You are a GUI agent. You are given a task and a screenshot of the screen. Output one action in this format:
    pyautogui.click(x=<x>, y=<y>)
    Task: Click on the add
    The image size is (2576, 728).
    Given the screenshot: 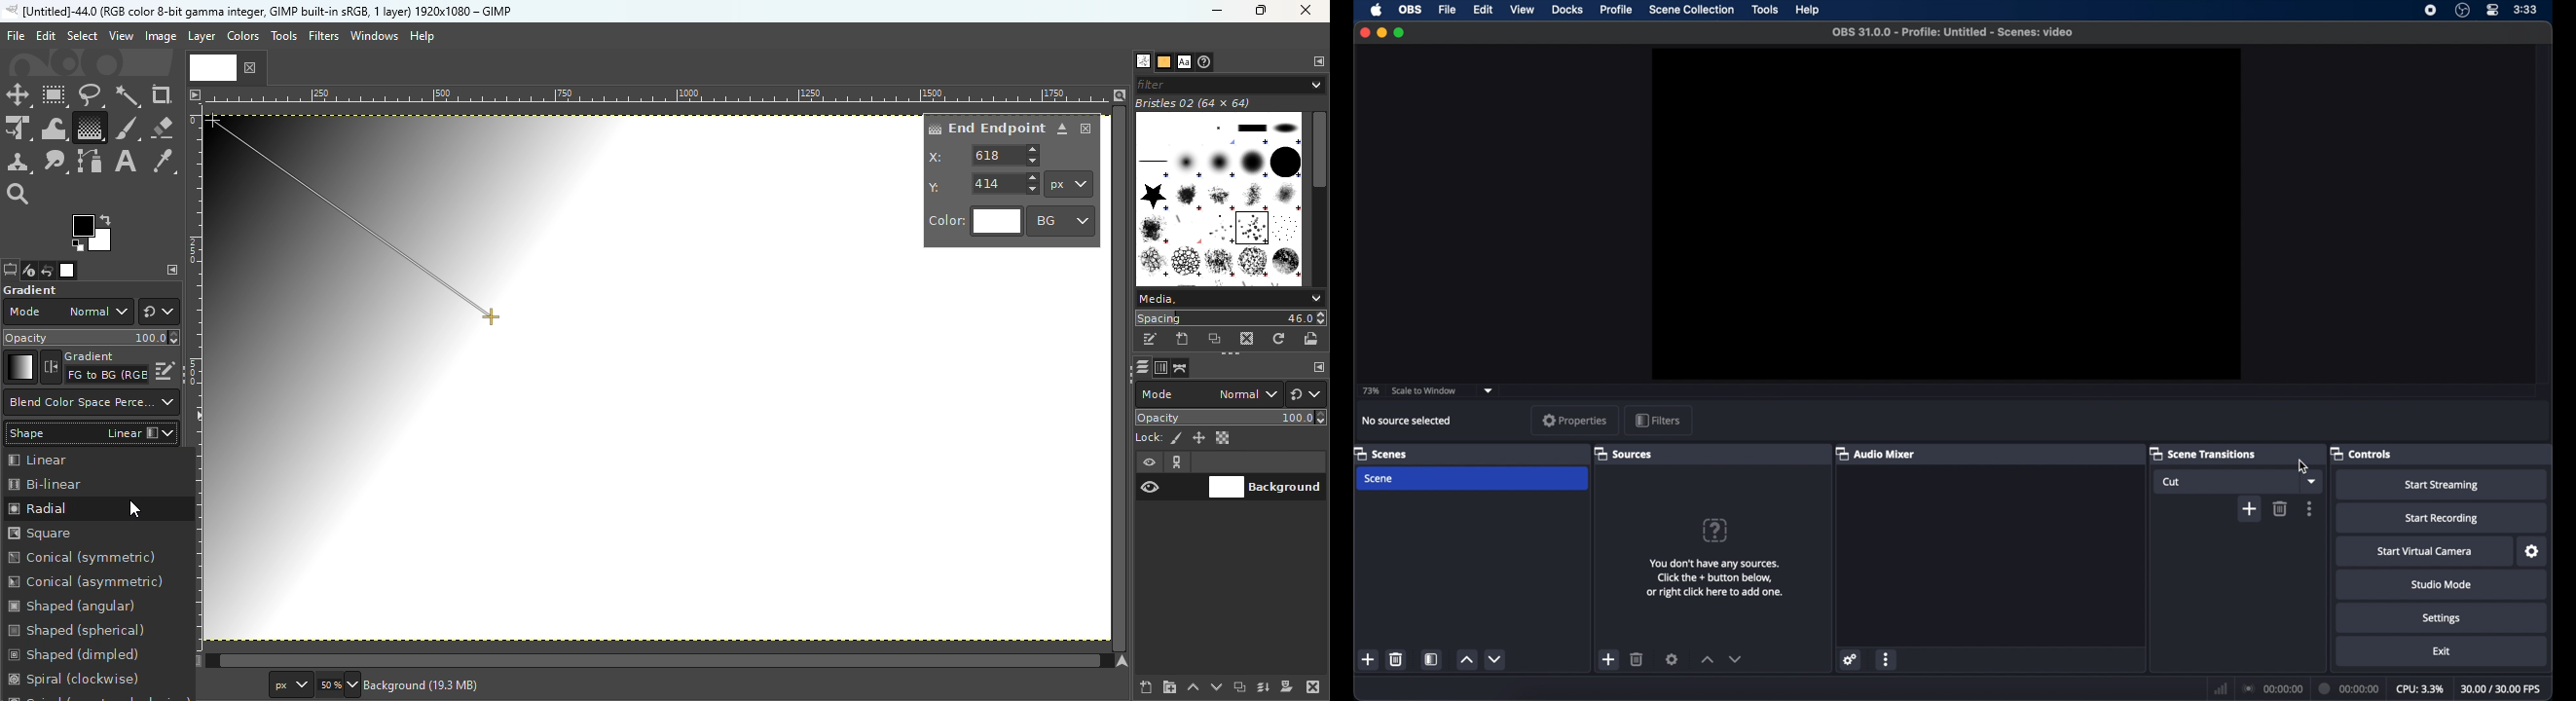 What is the action you would take?
    pyautogui.click(x=1366, y=660)
    